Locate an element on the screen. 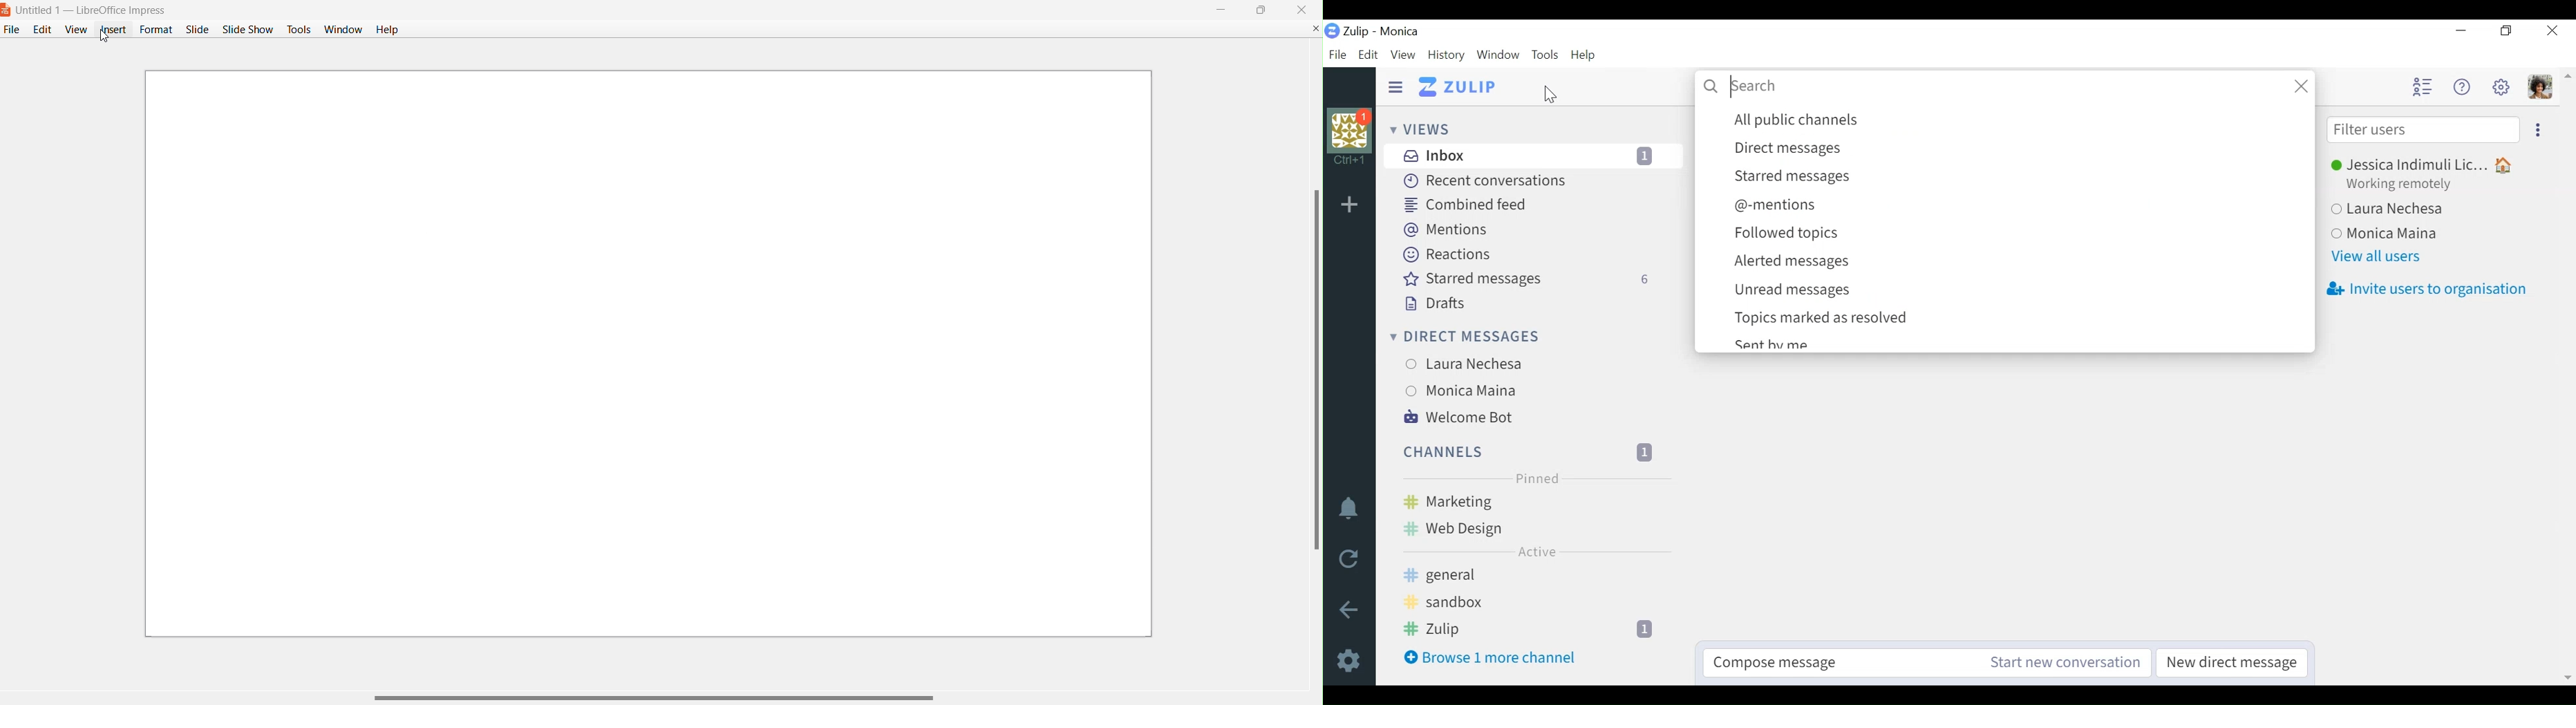 Image resolution: width=2576 pixels, height=728 pixels. Hide Sidebar is located at coordinates (1394, 87).